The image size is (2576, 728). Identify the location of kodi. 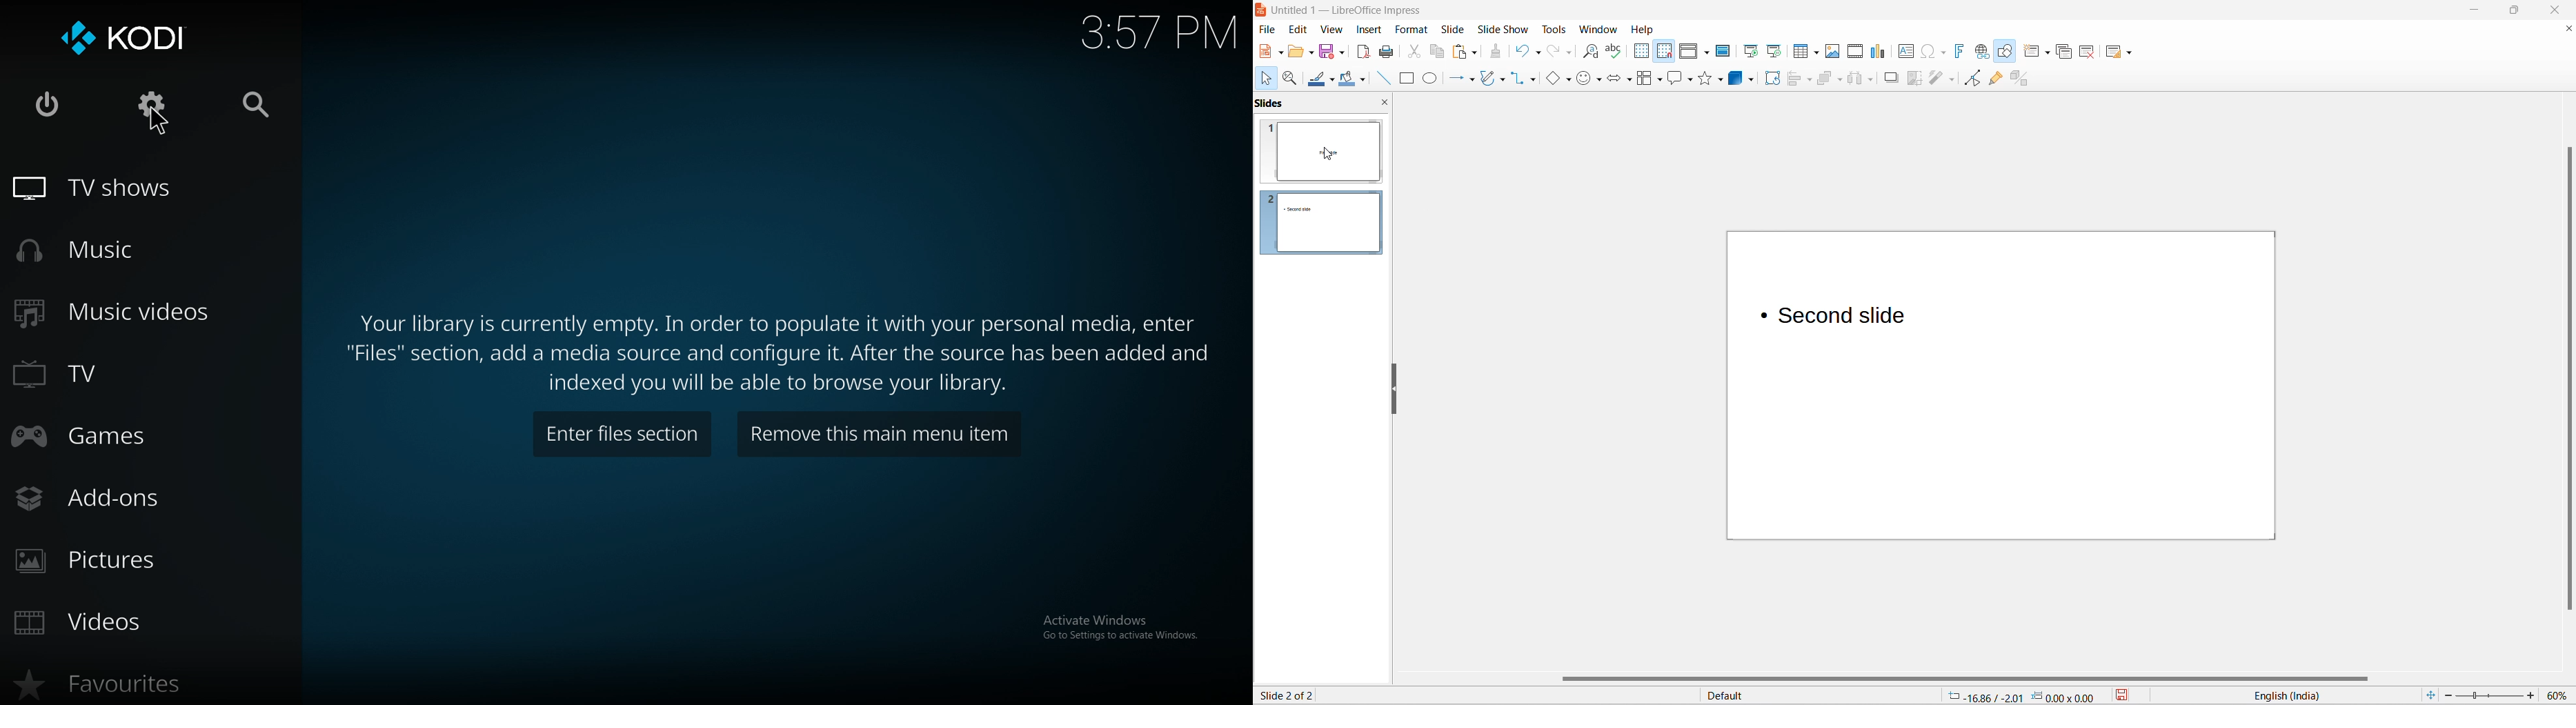
(130, 36).